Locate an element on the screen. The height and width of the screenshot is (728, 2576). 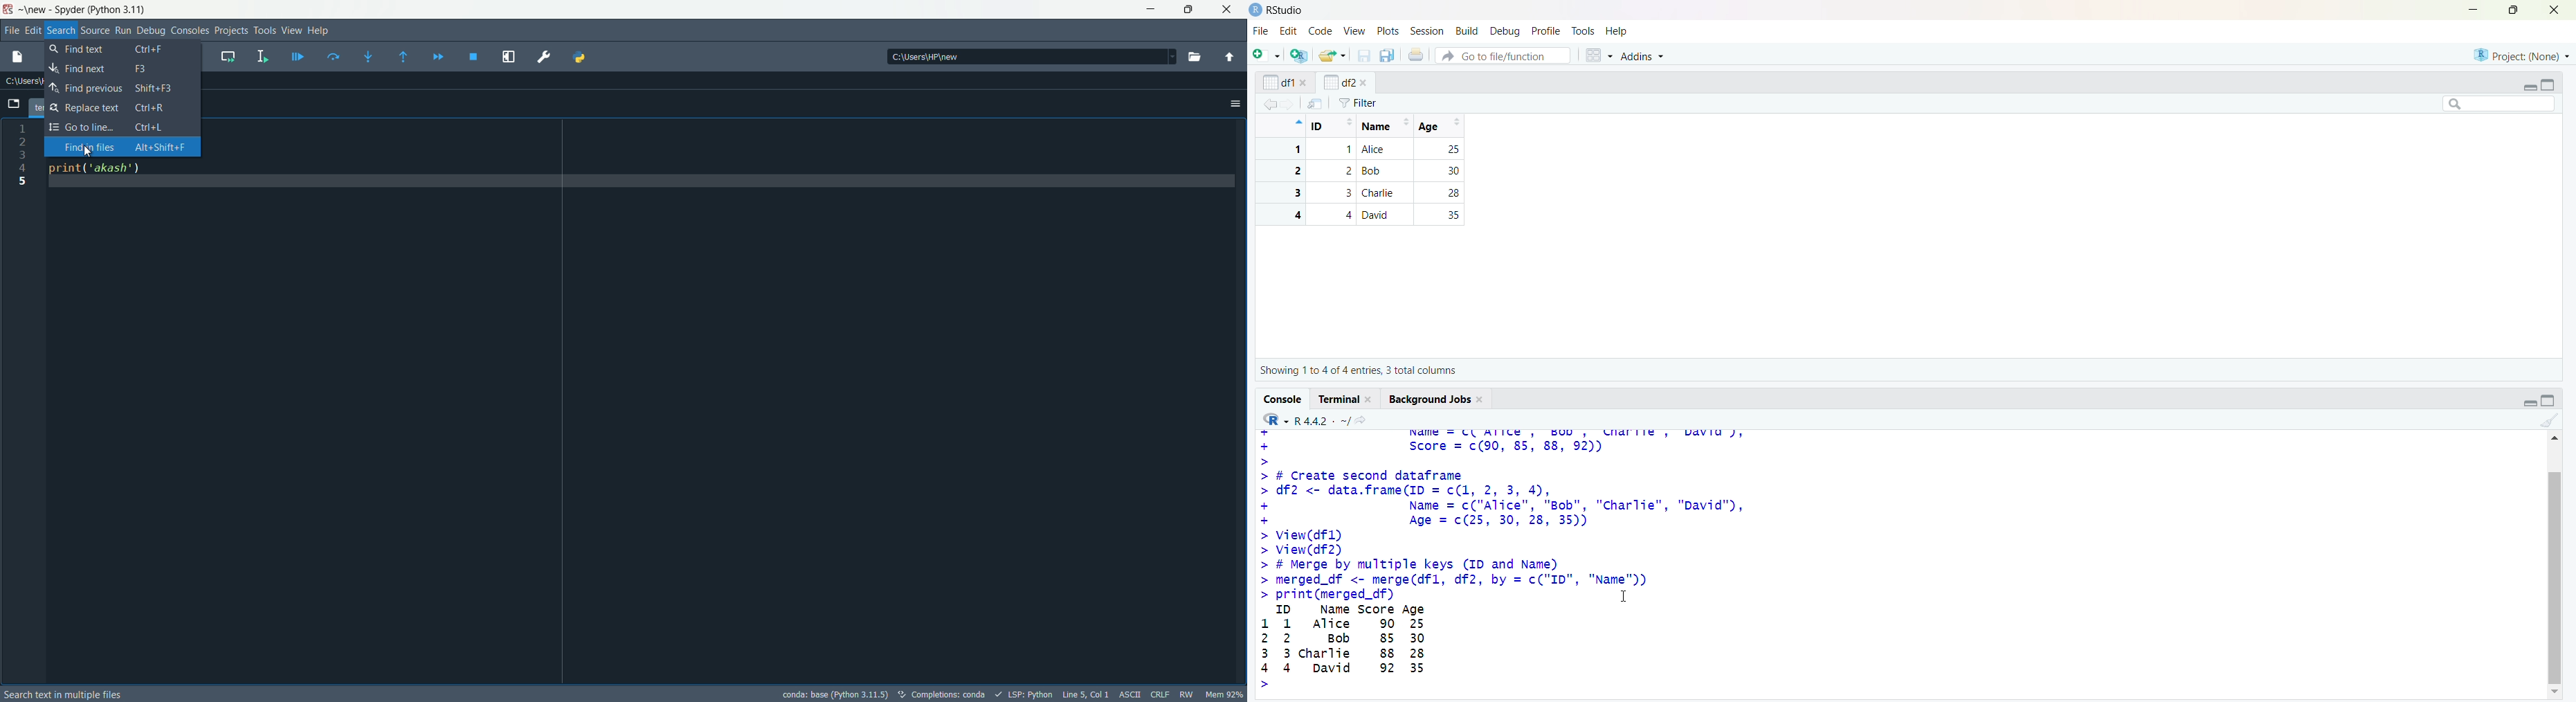
Collapse/expand  is located at coordinates (2529, 88).